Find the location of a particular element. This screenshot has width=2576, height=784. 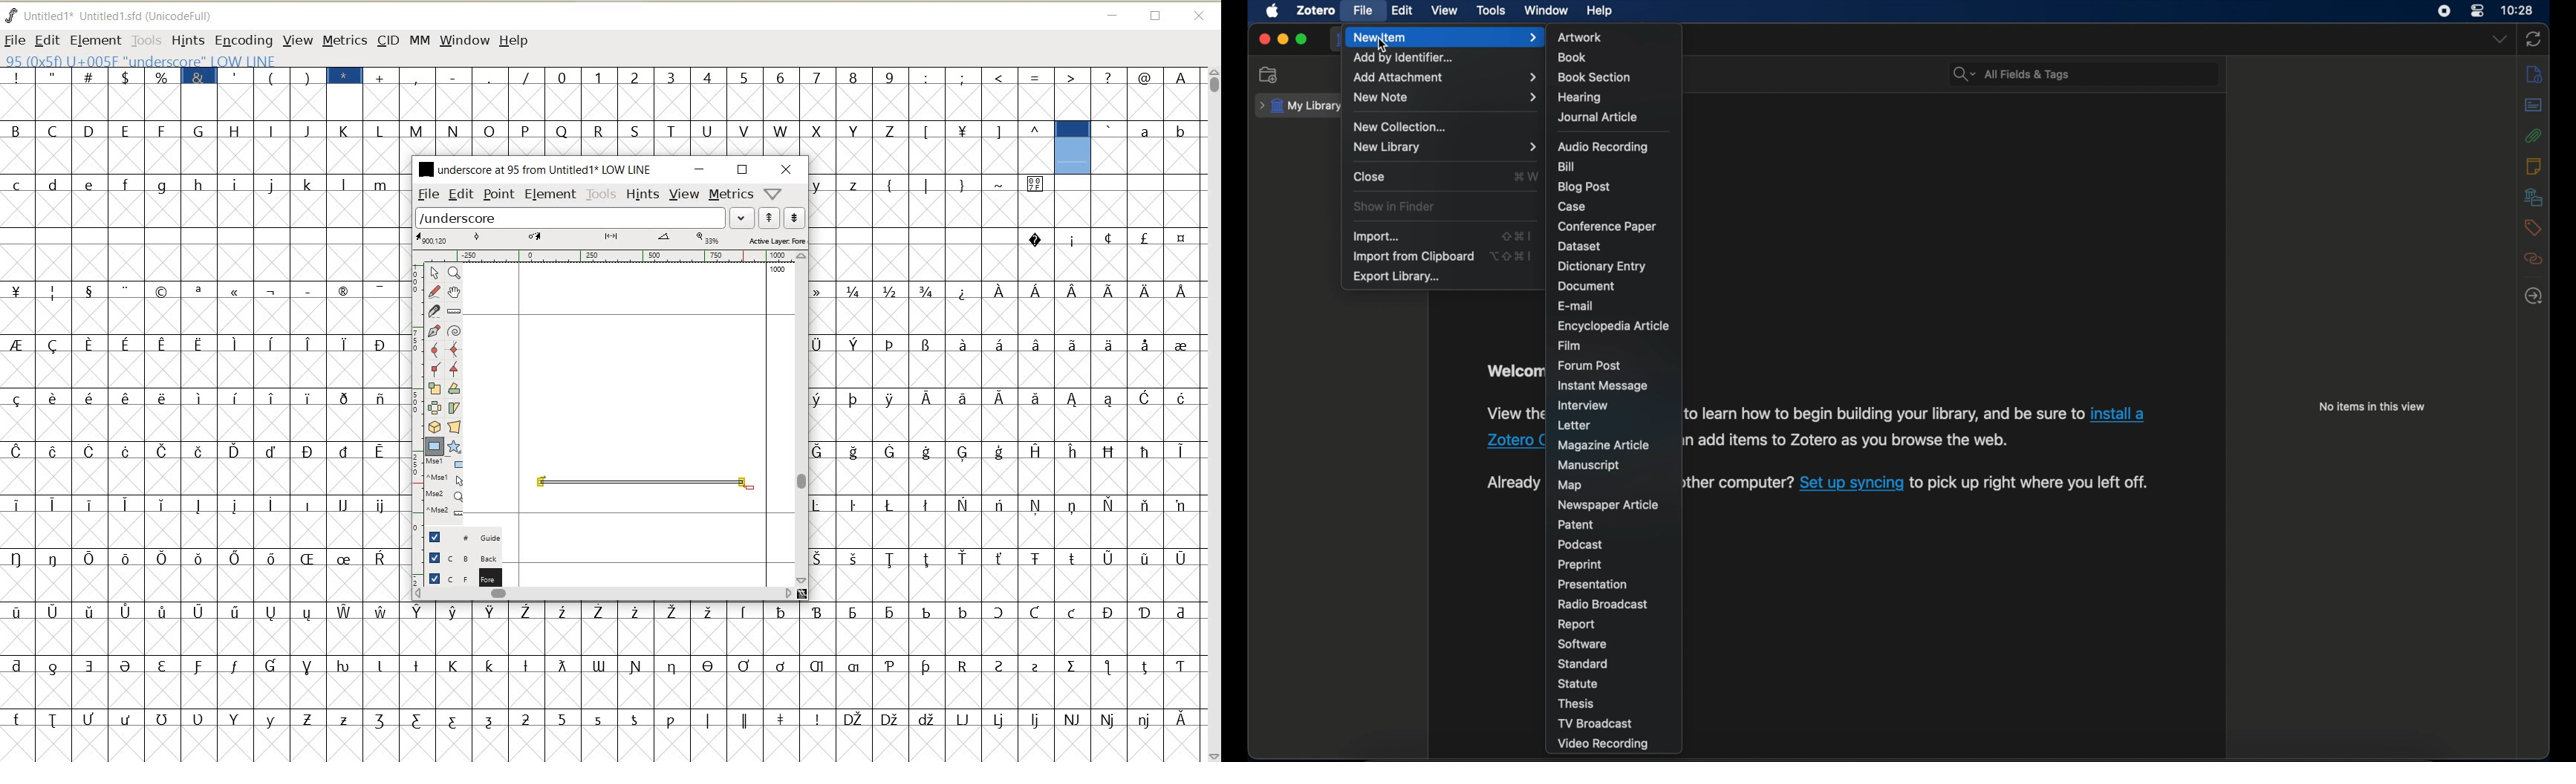

artwork is located at coordinates (1580, 37).